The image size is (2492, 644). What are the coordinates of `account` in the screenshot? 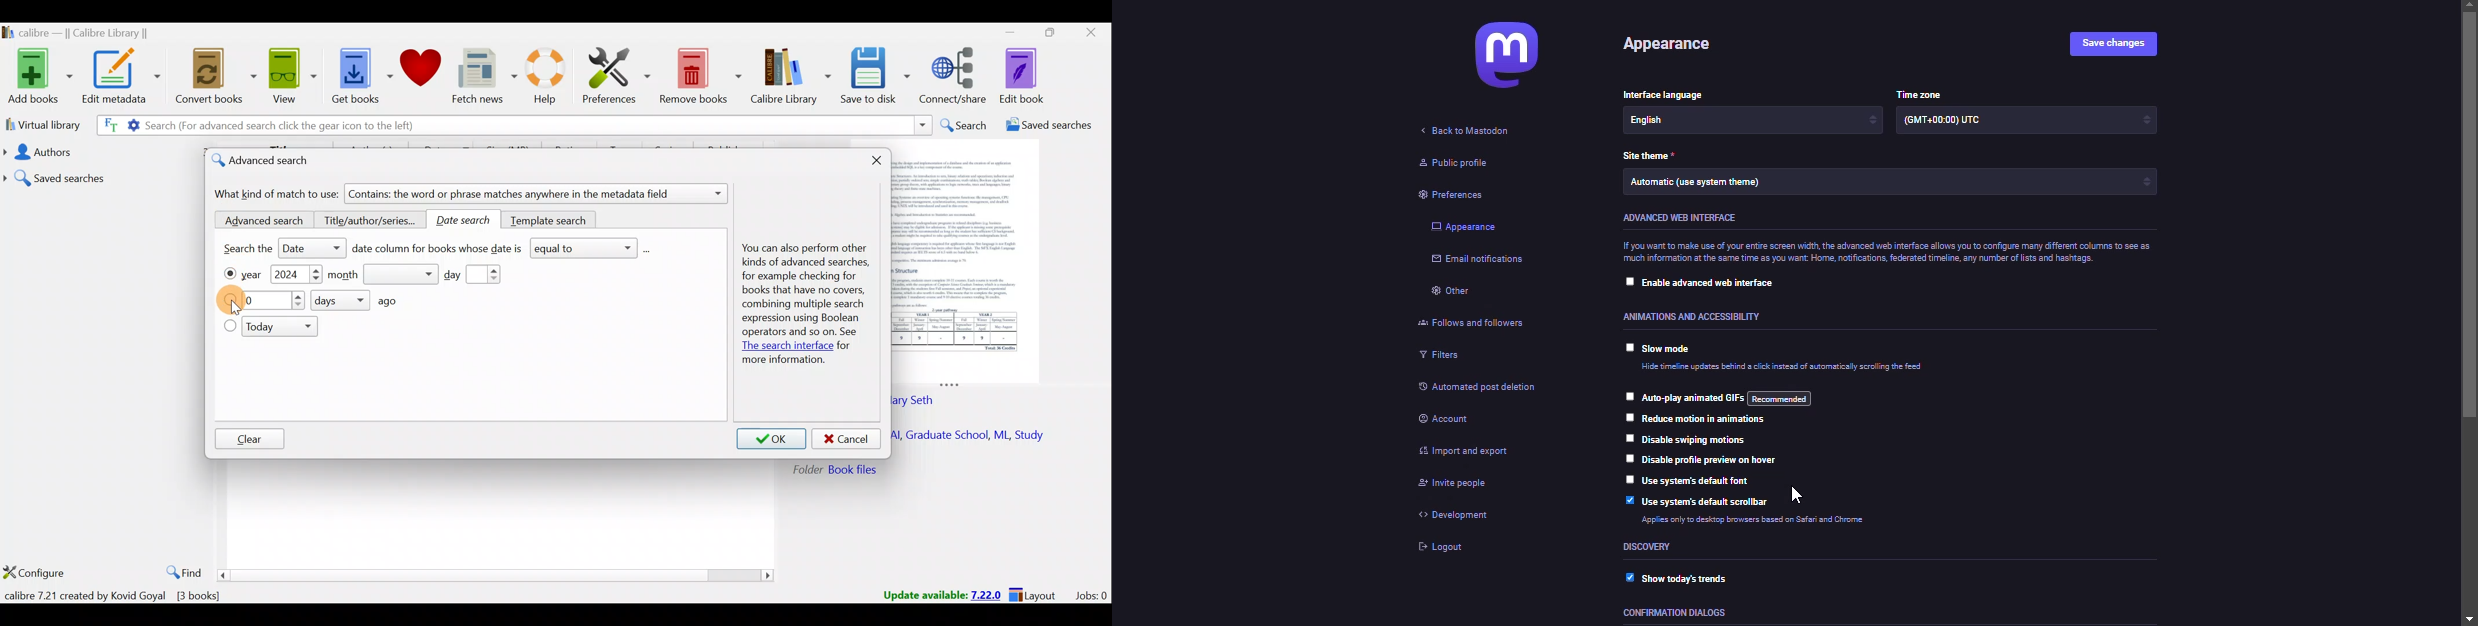 It's located at (1449, 422).